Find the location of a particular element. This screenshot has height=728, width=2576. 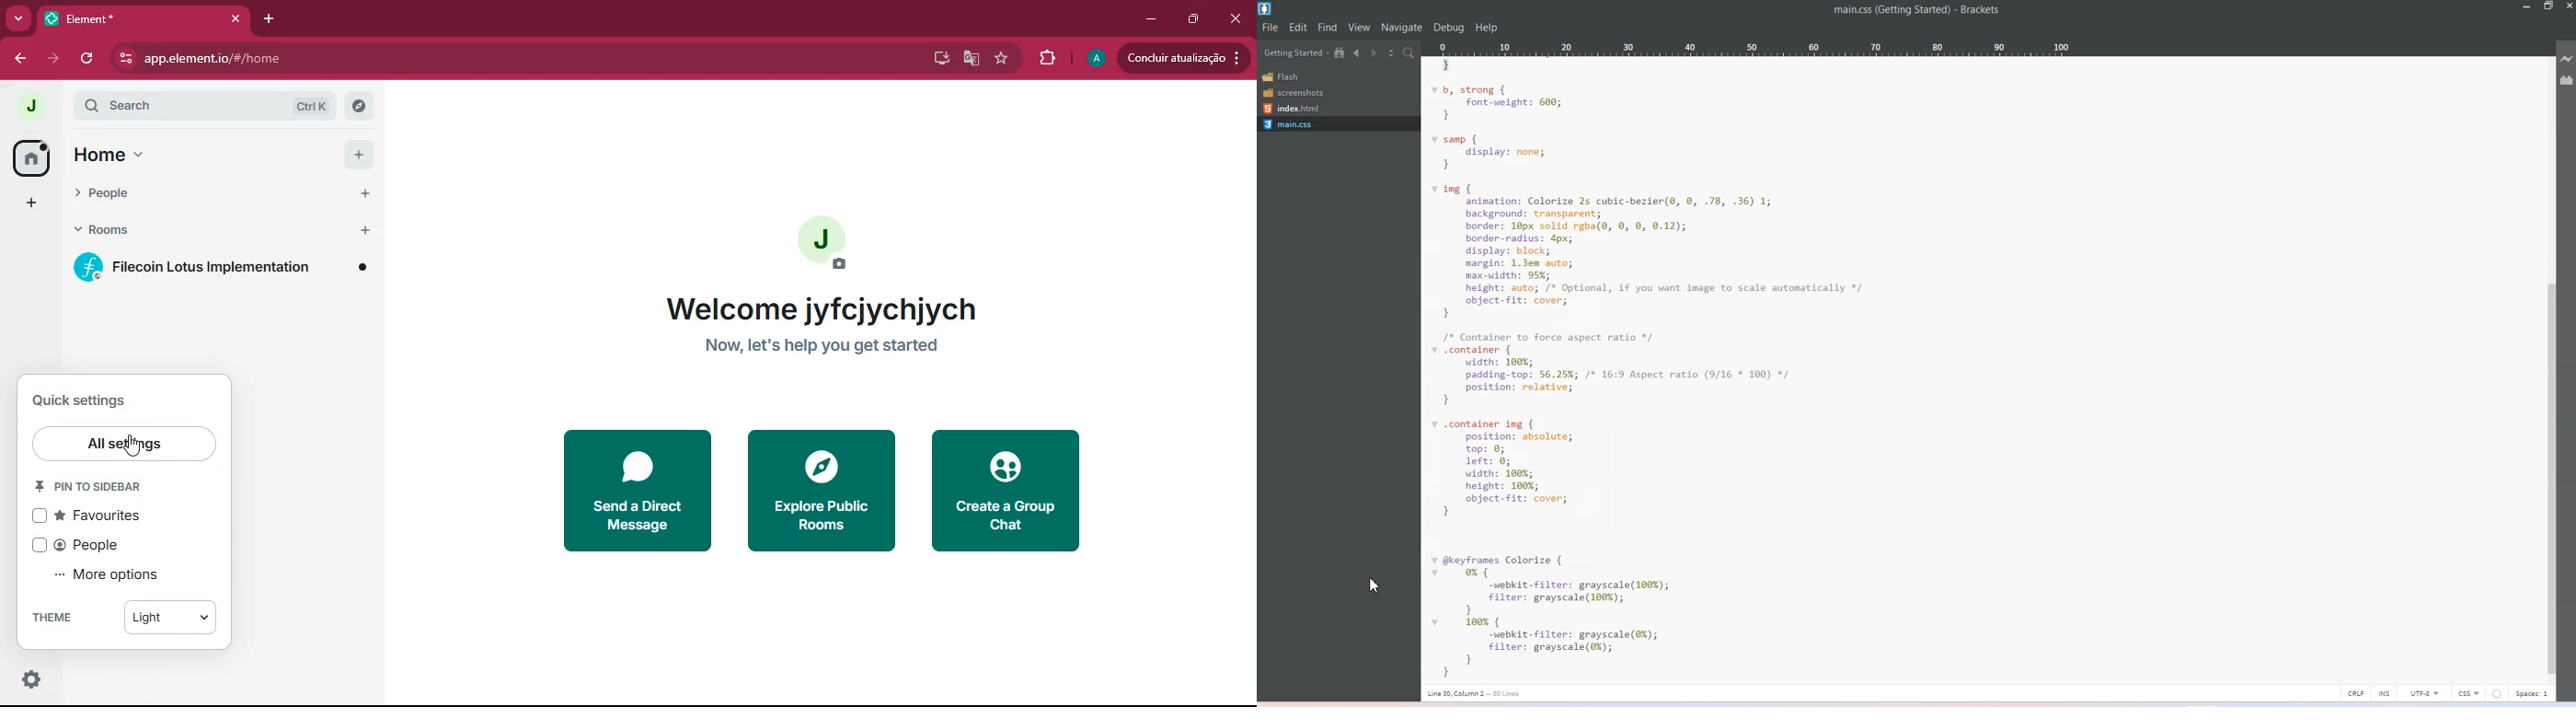

Show in file tree is located at coordinates (1341, 52).